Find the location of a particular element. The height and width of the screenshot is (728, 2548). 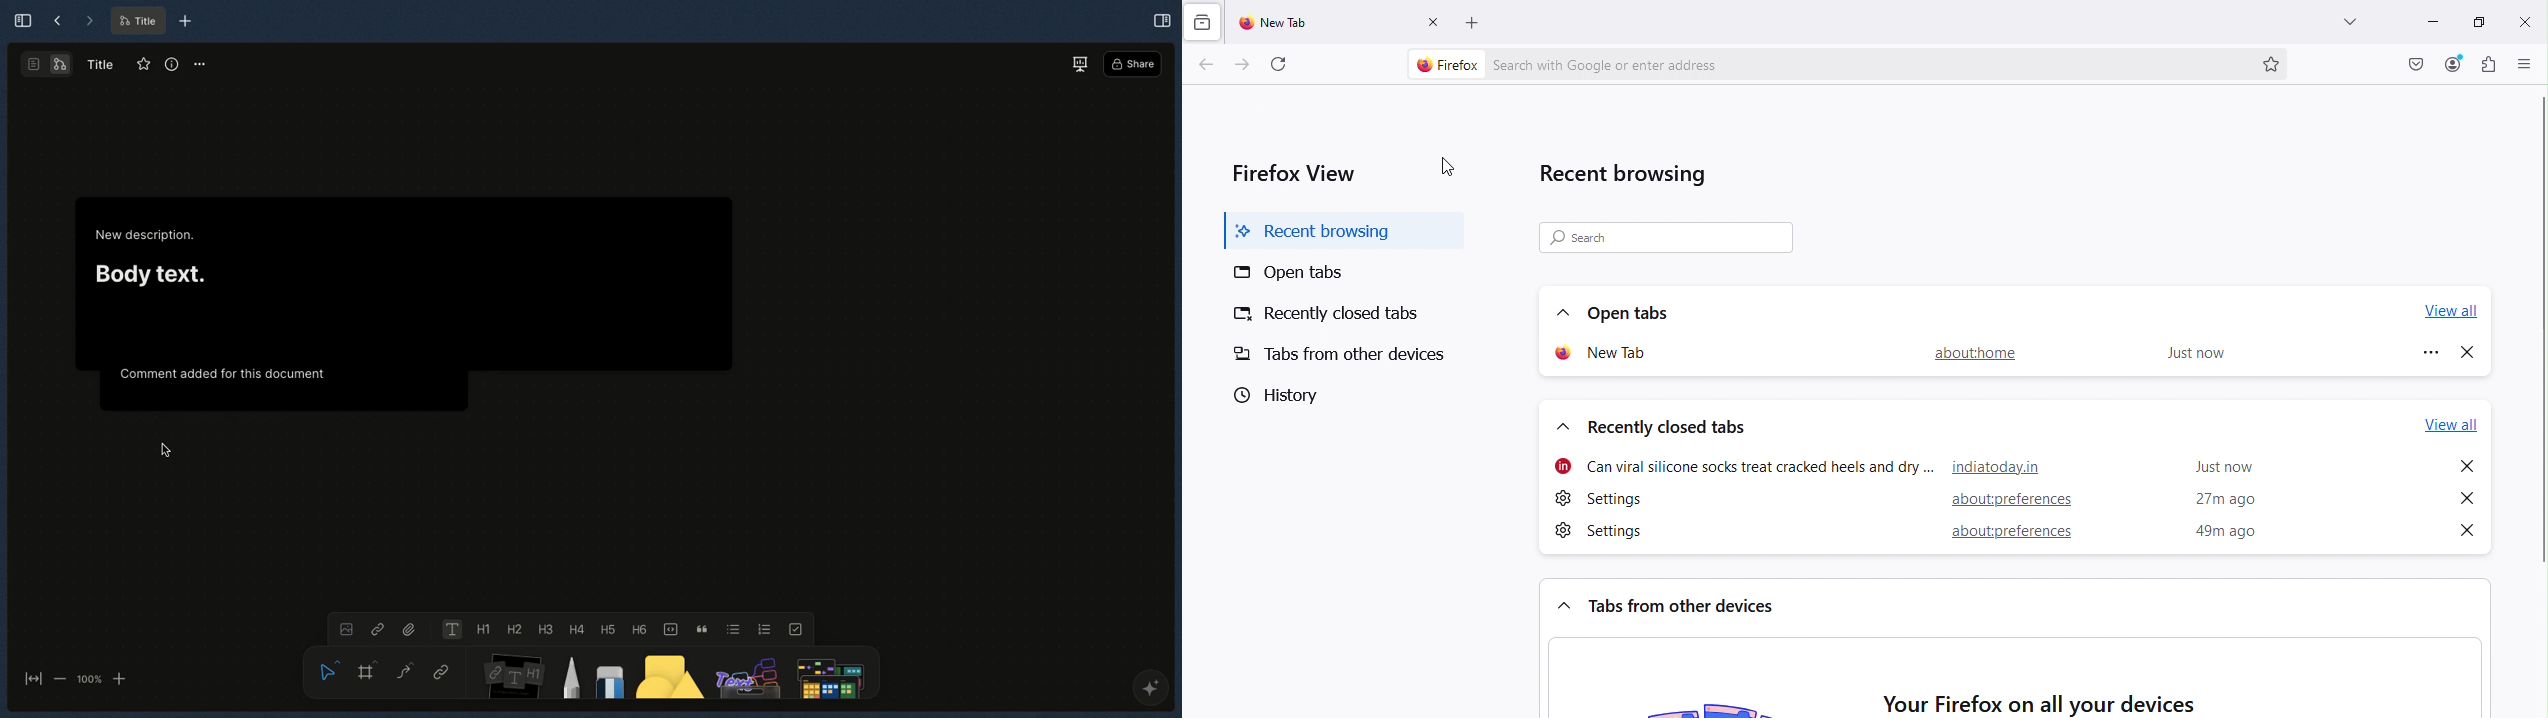

Options is located at coordinates (200, 63).